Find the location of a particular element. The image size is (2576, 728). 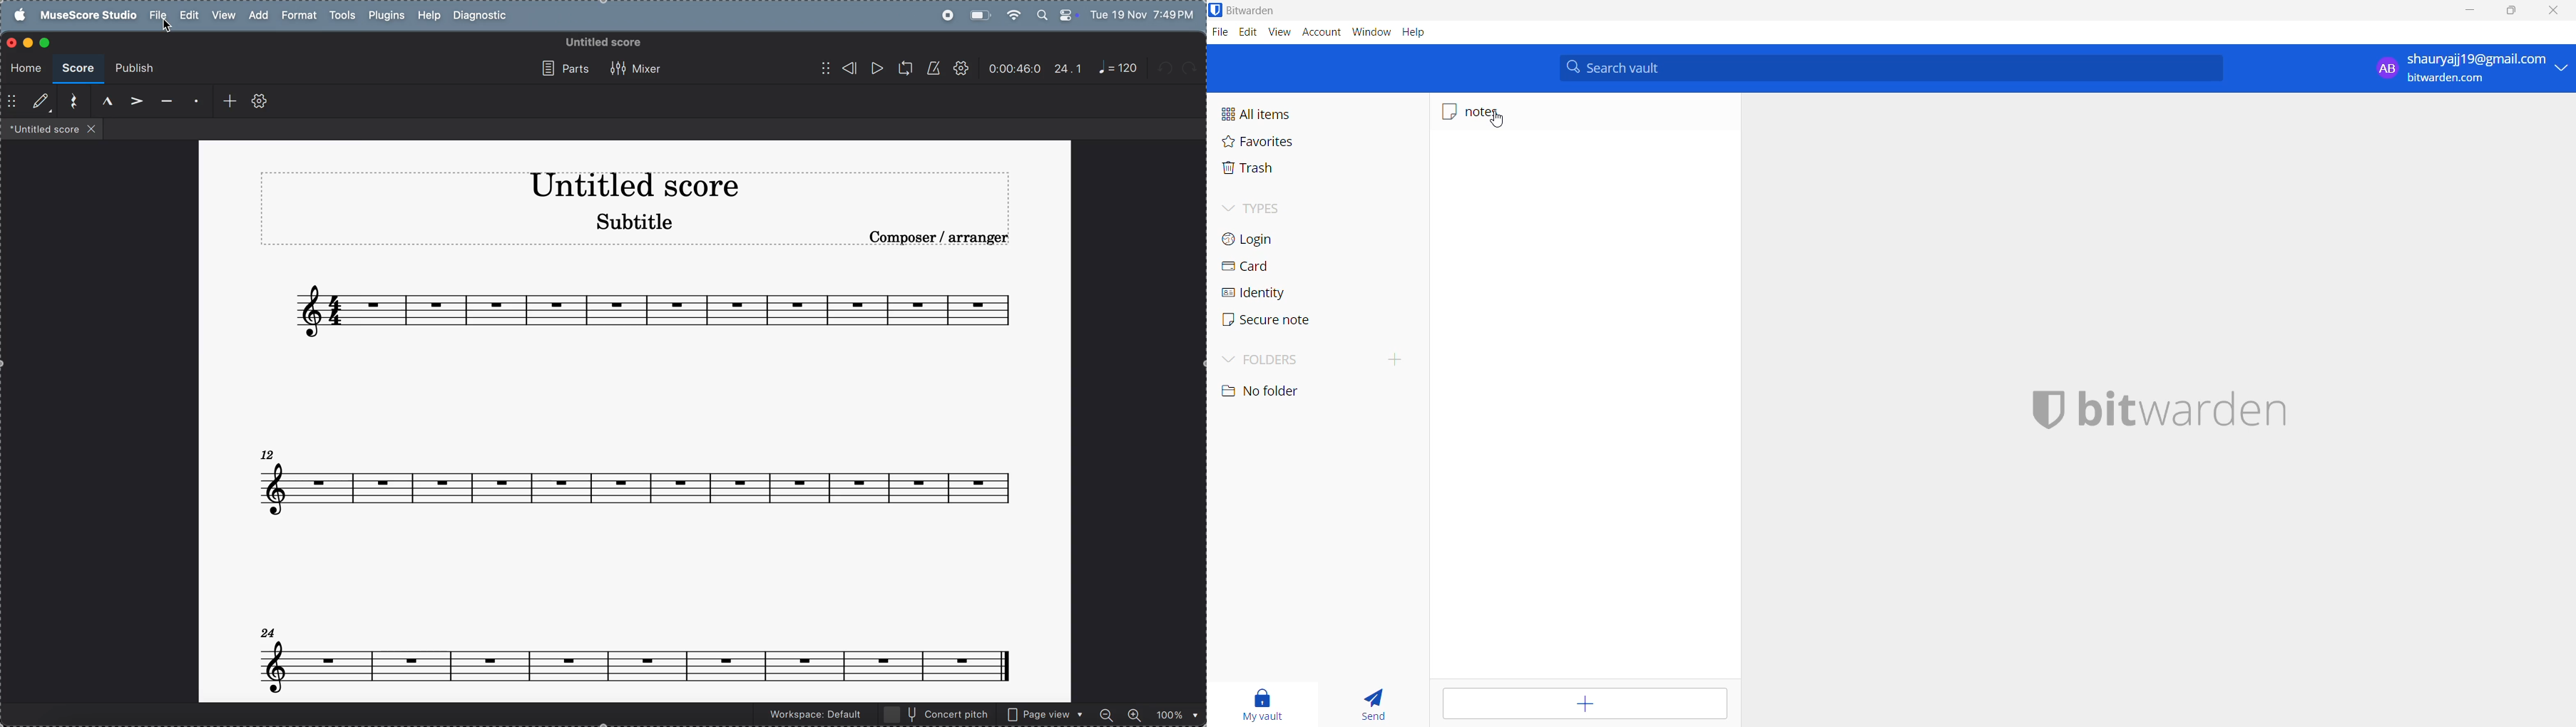

notes is located at coordinates (642, 481).